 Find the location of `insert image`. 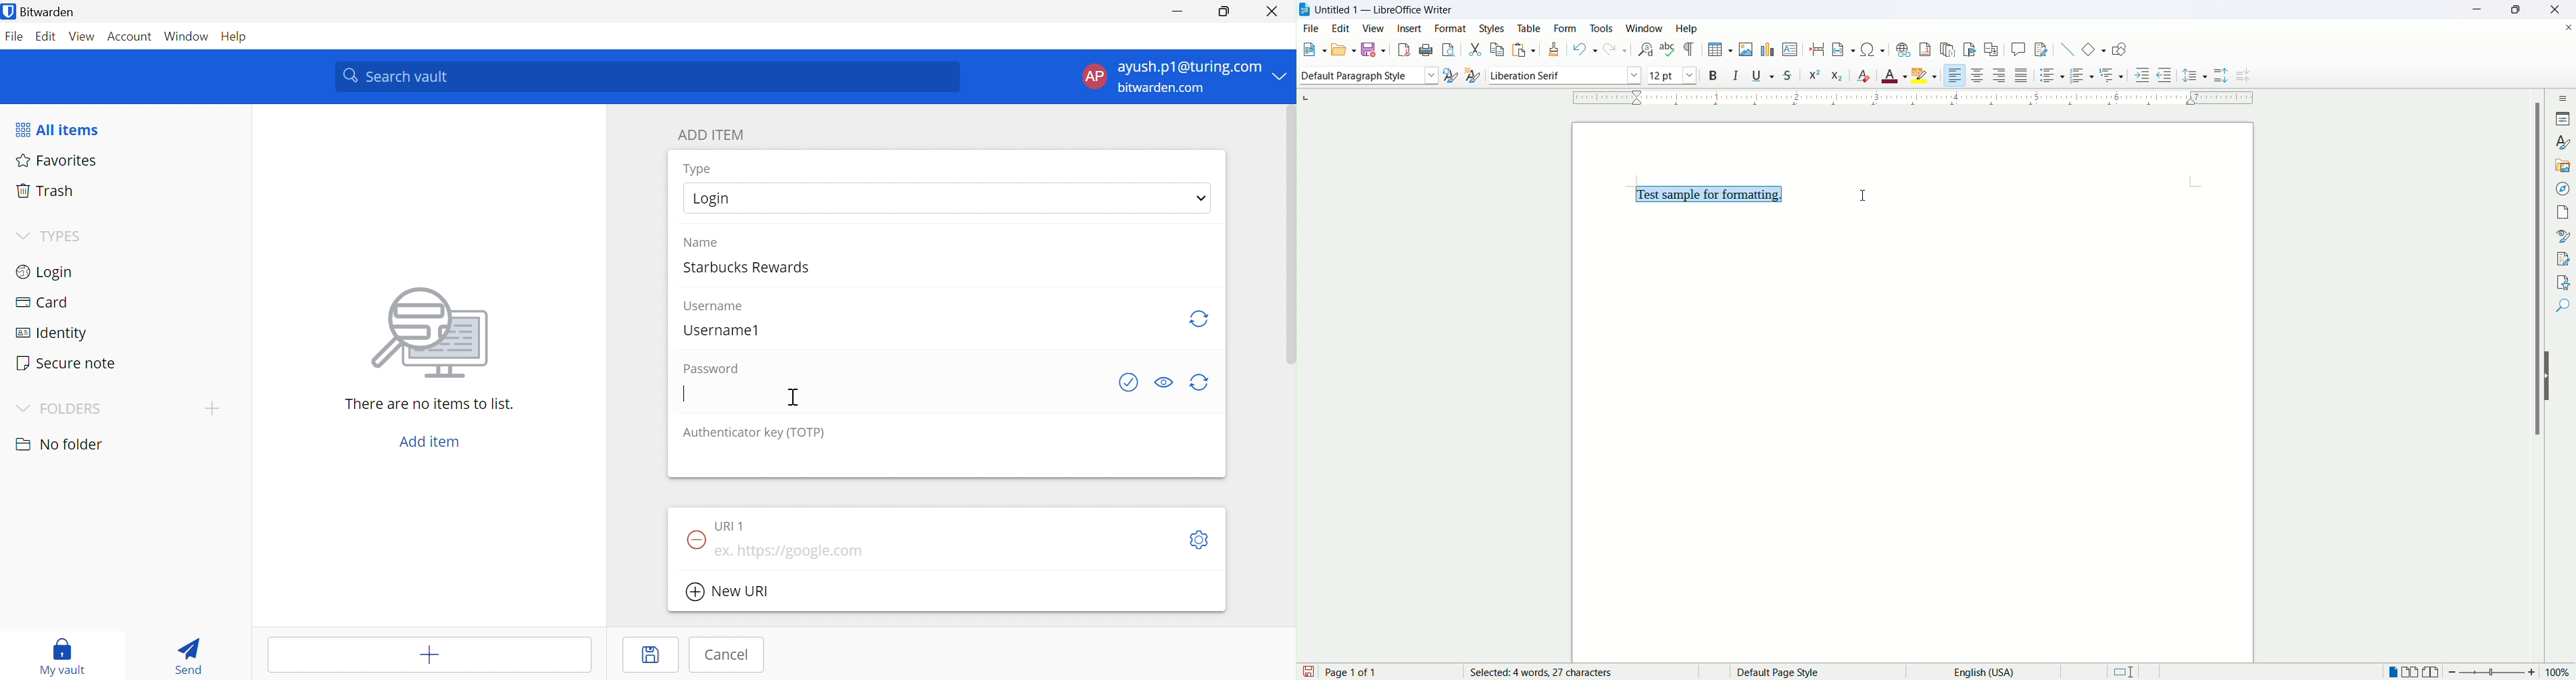

insert image is located at coordinates (1743, 49).